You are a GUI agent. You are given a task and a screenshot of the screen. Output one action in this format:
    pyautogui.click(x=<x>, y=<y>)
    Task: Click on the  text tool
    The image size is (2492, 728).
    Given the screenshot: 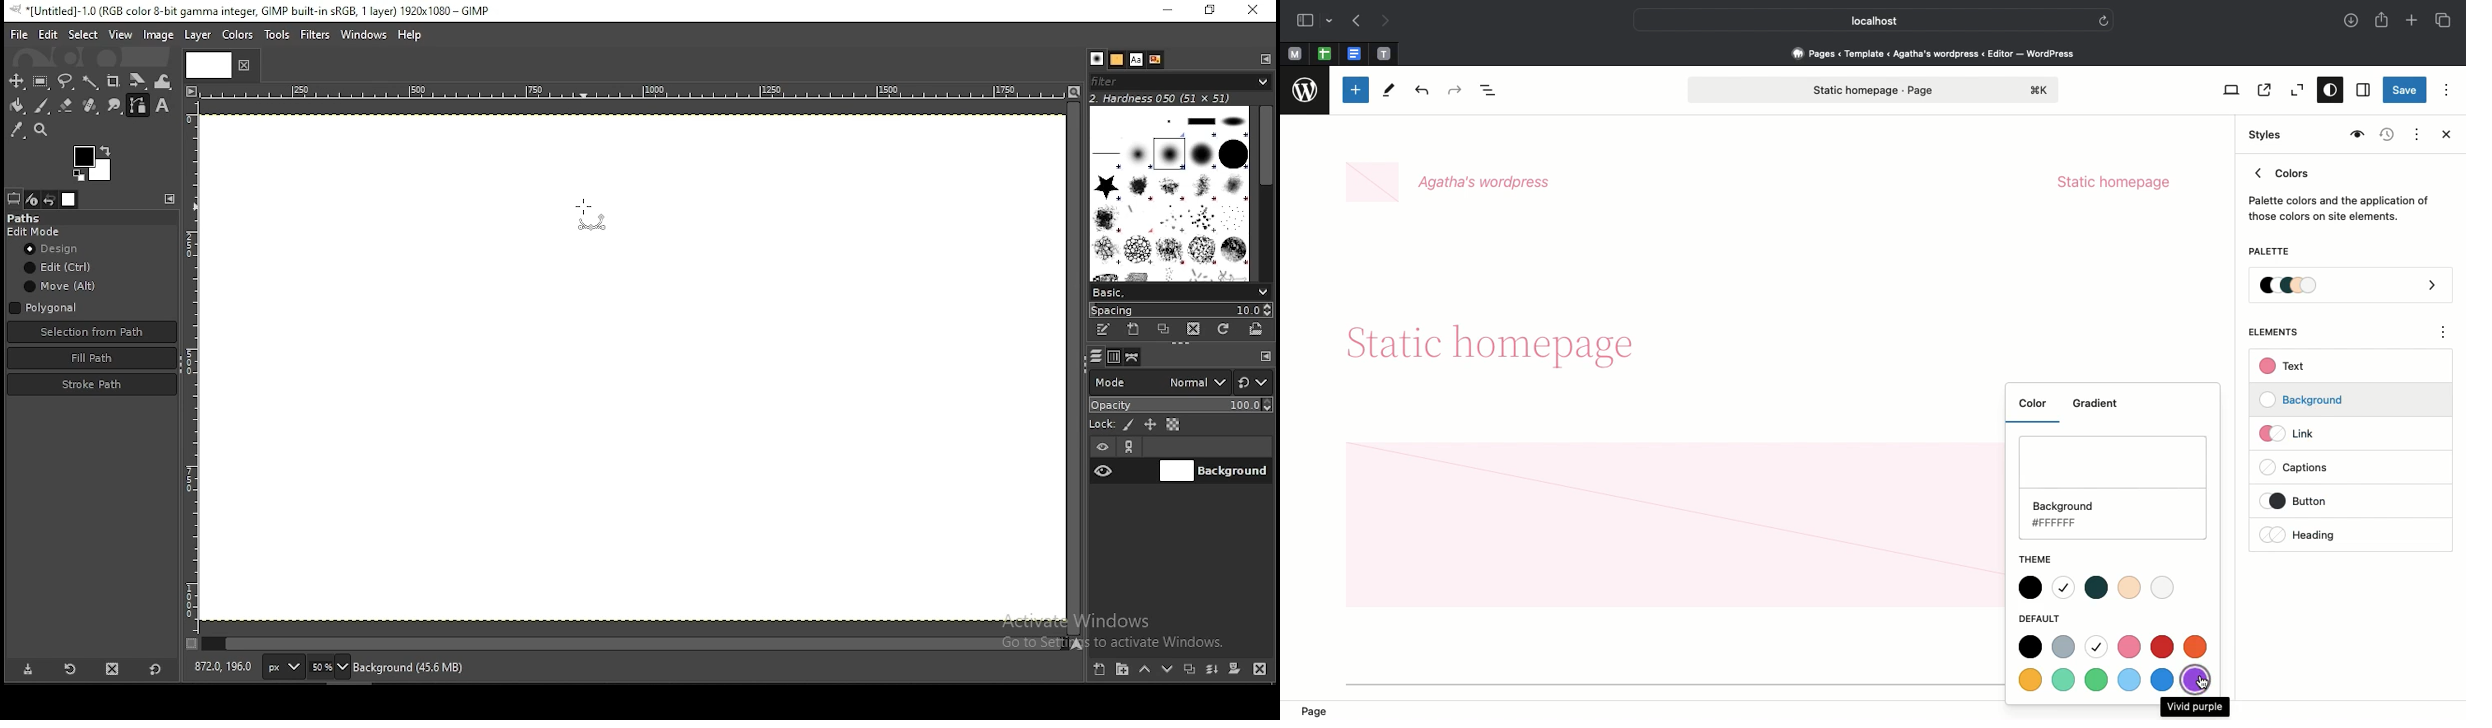 What is the action you would take?
    pyautogui.click(x=165, y=108)
    